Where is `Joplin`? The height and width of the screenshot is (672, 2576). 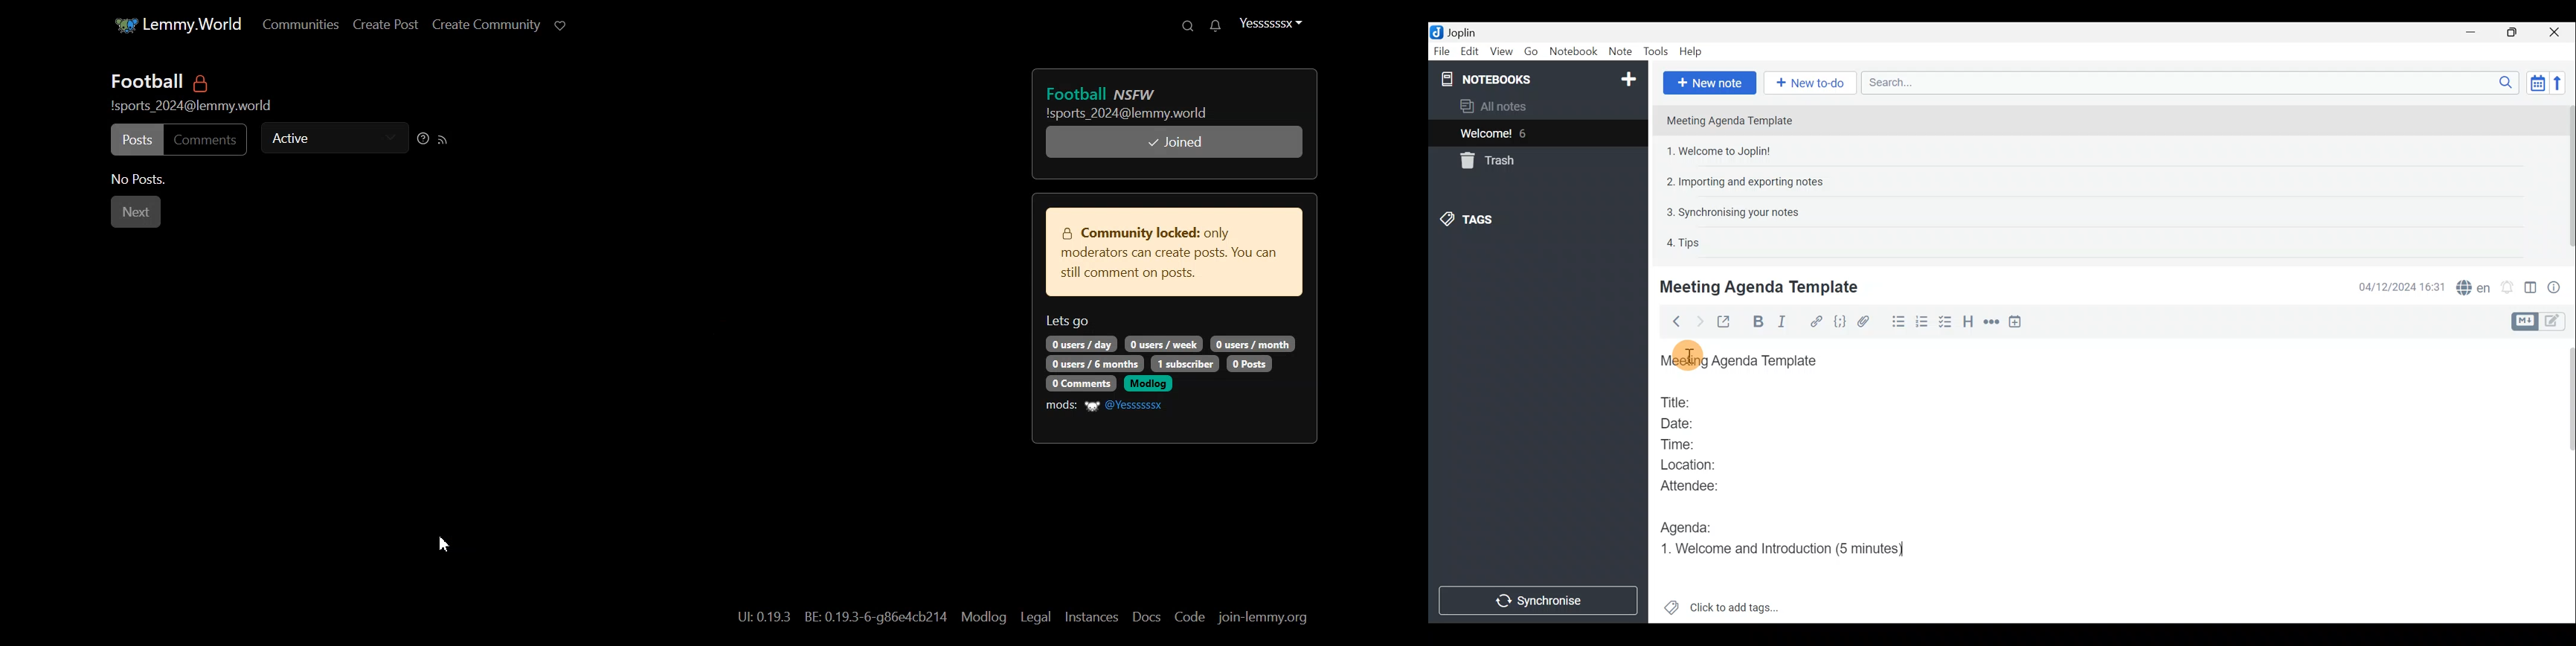
Joplin is located at coordinates (1461, 32).